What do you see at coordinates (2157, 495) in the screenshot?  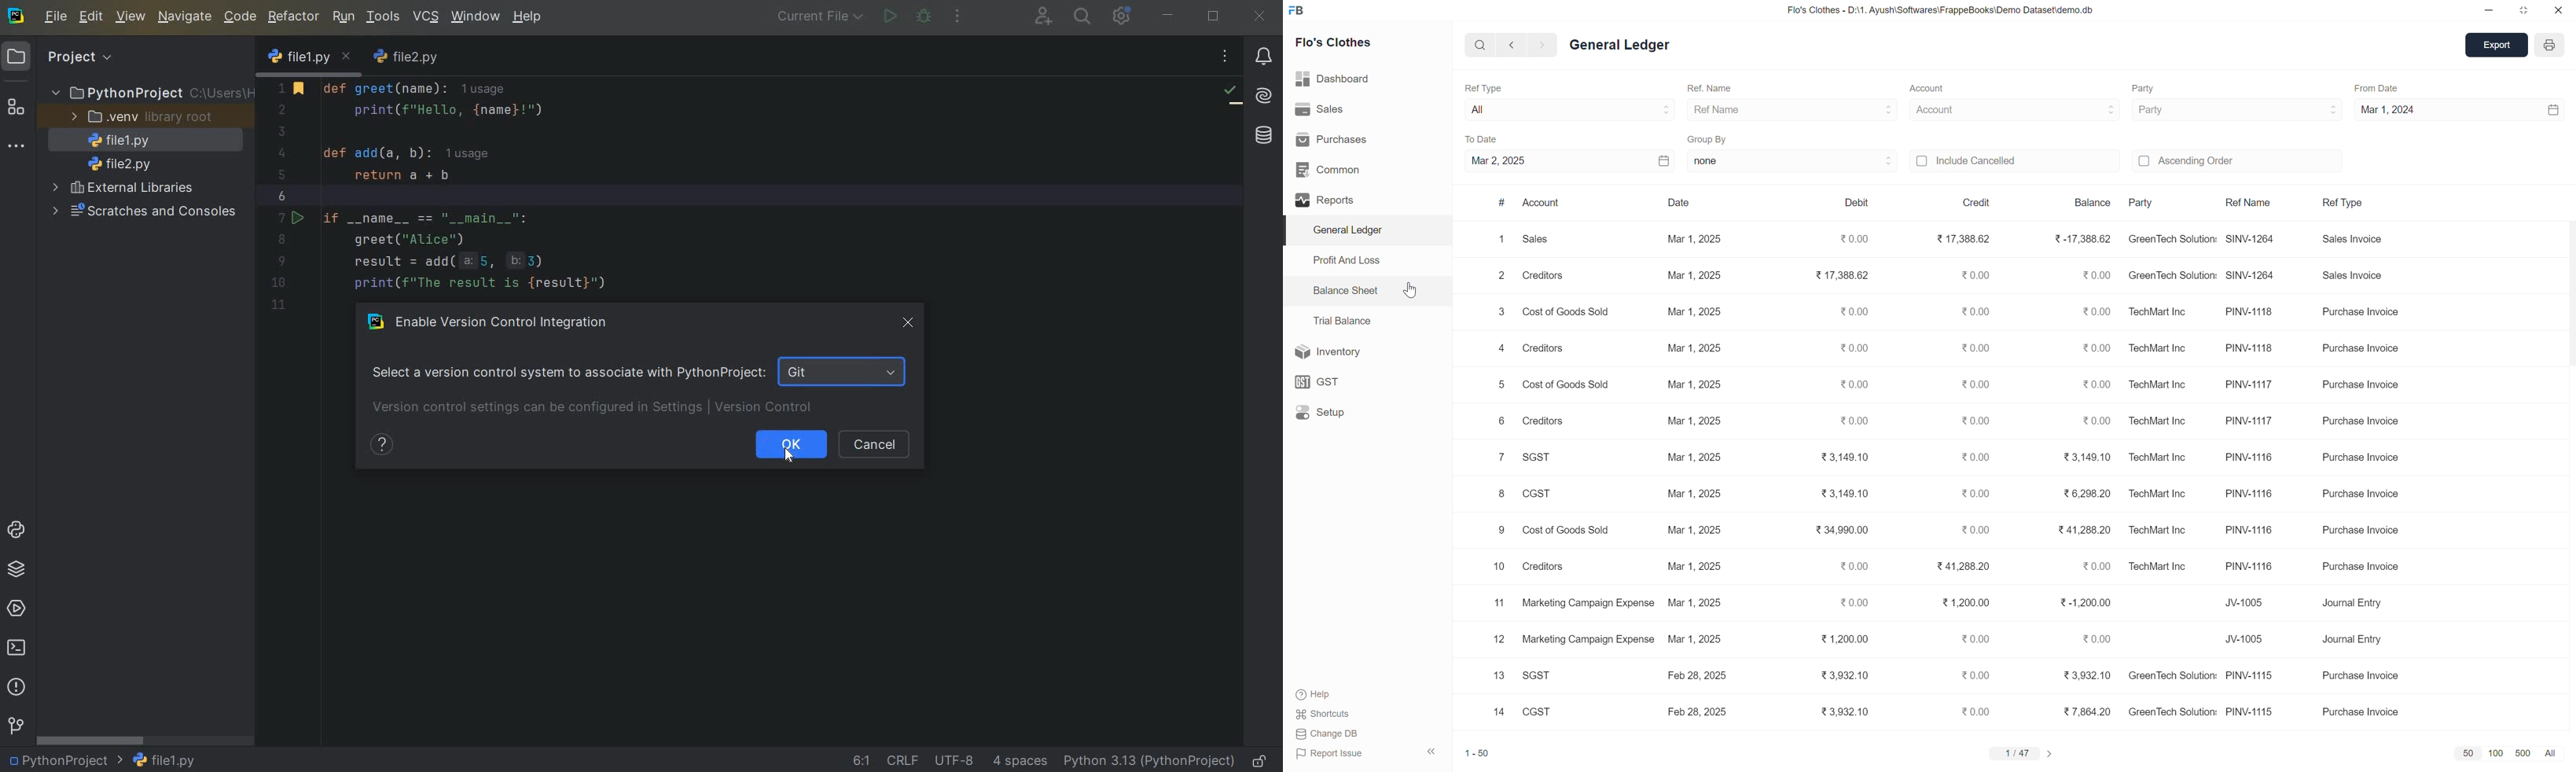 I see `TechMart Inc` at bounding box center [2157, 495].